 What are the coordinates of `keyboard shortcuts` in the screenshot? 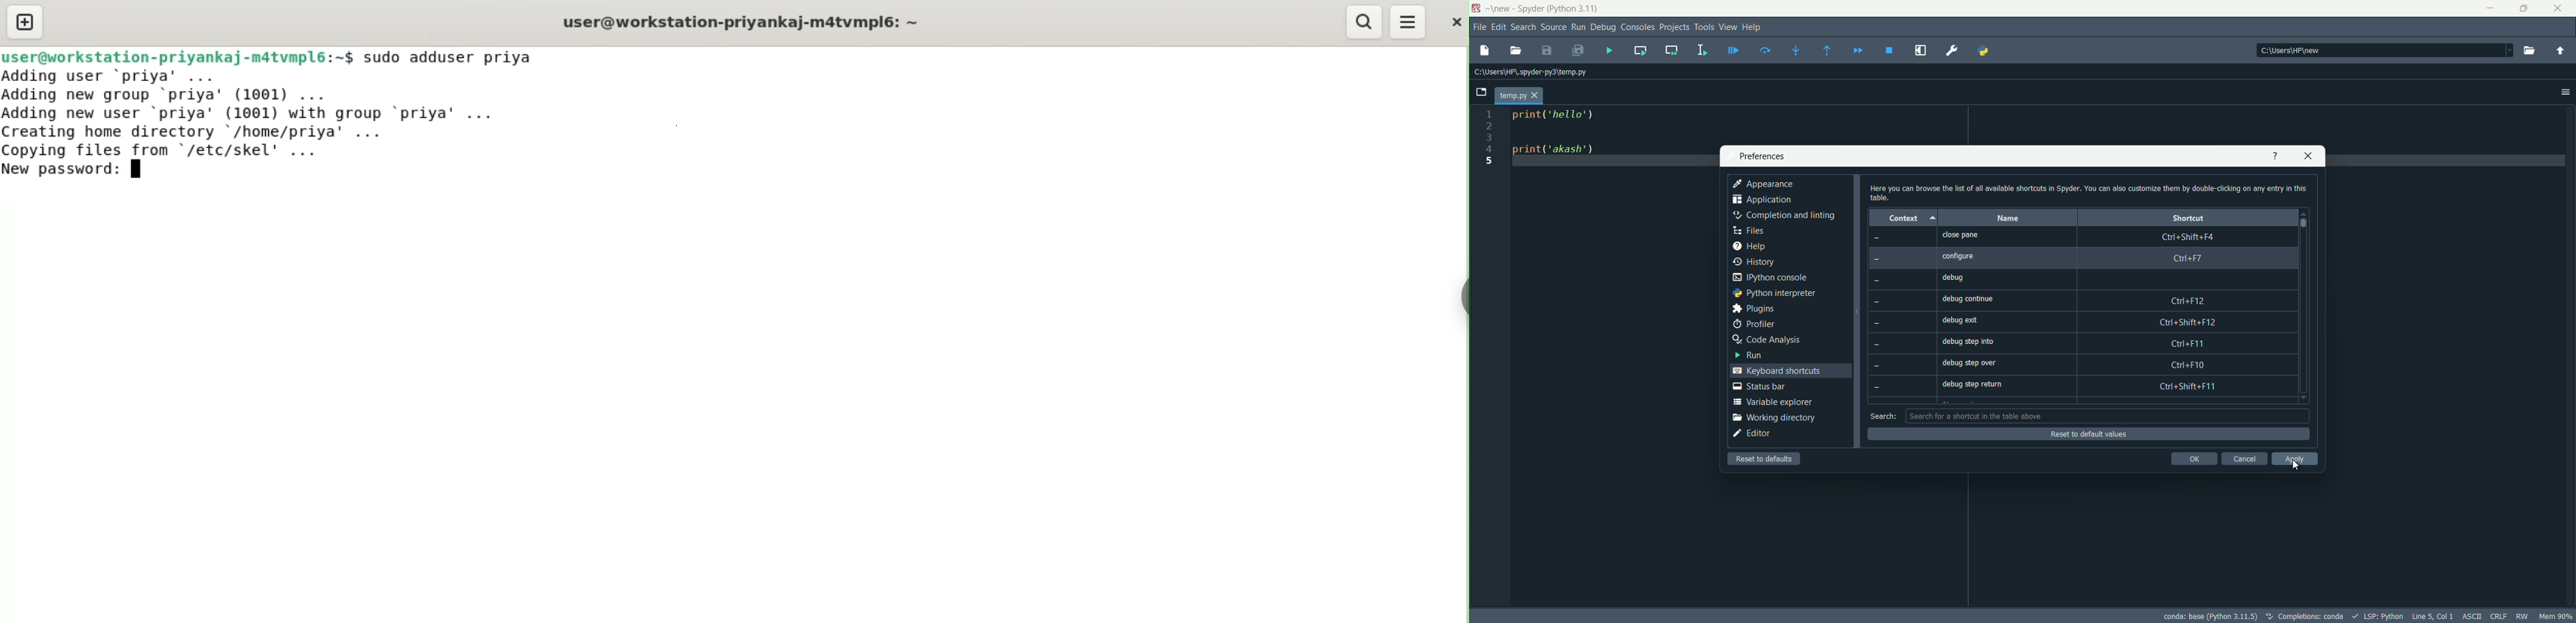 It's located at (1777, 371).